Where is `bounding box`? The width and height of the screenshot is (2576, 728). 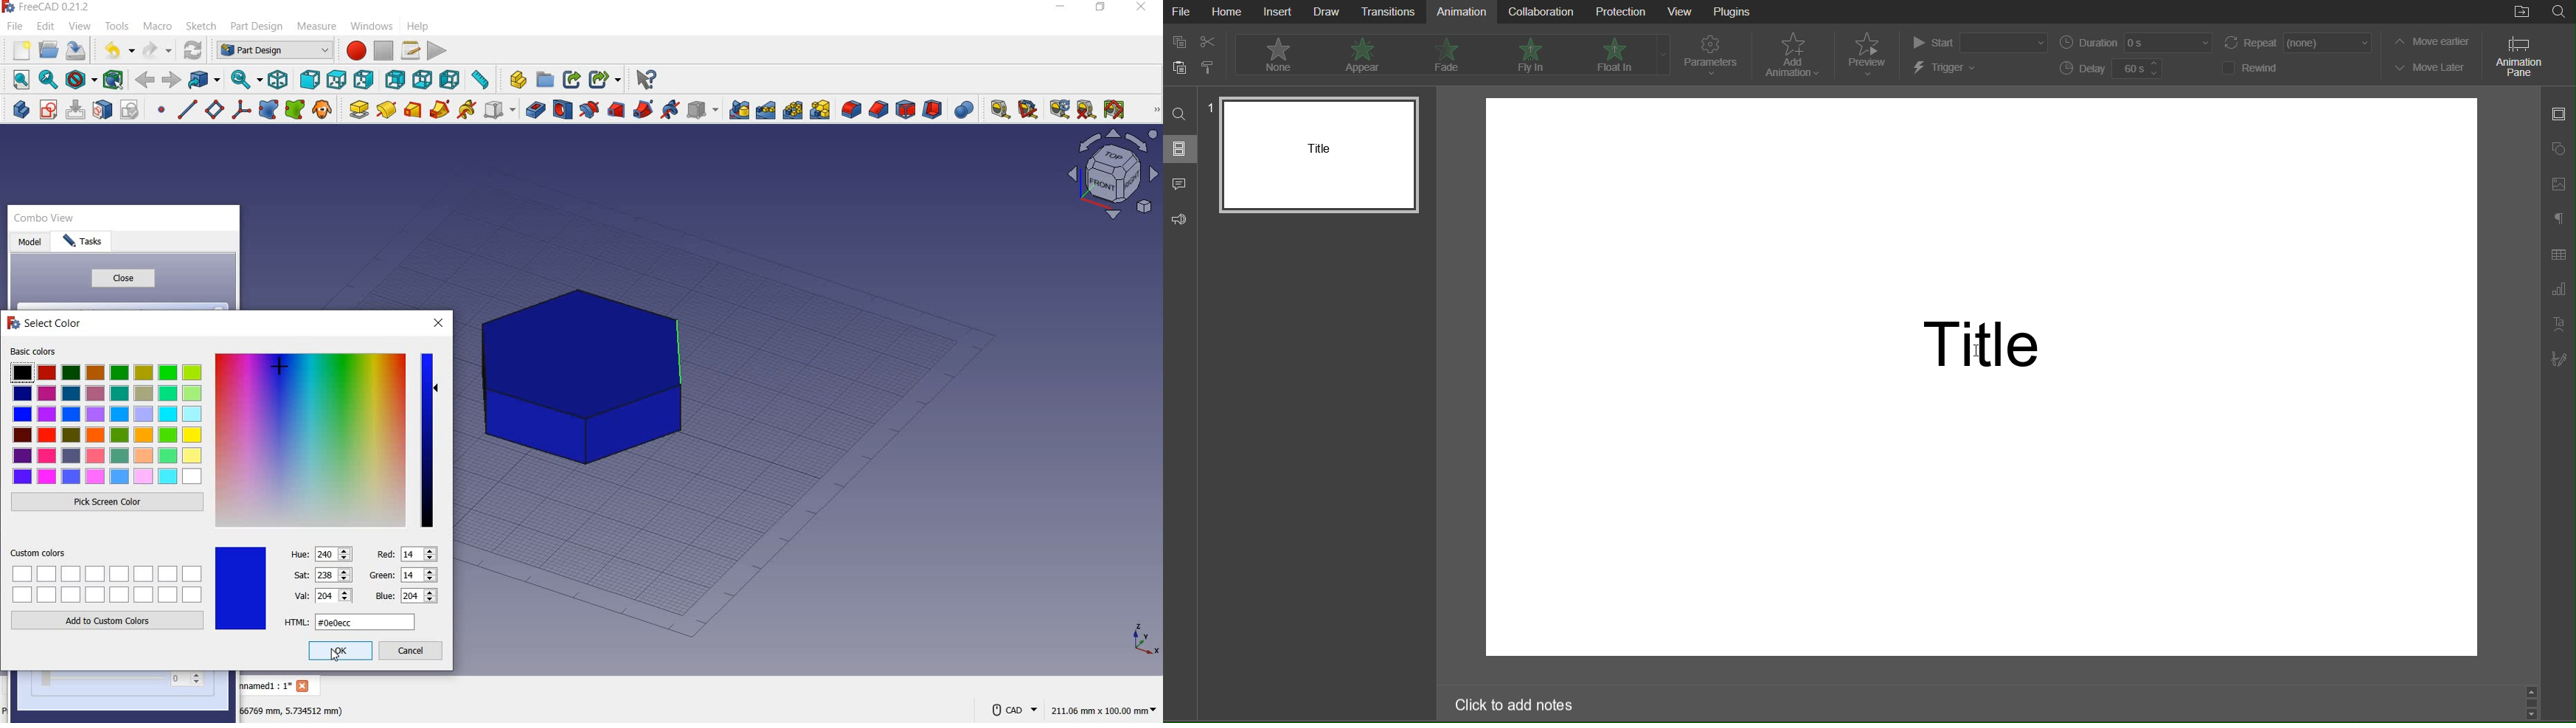 bounding box is located at coordinates (113, 80).